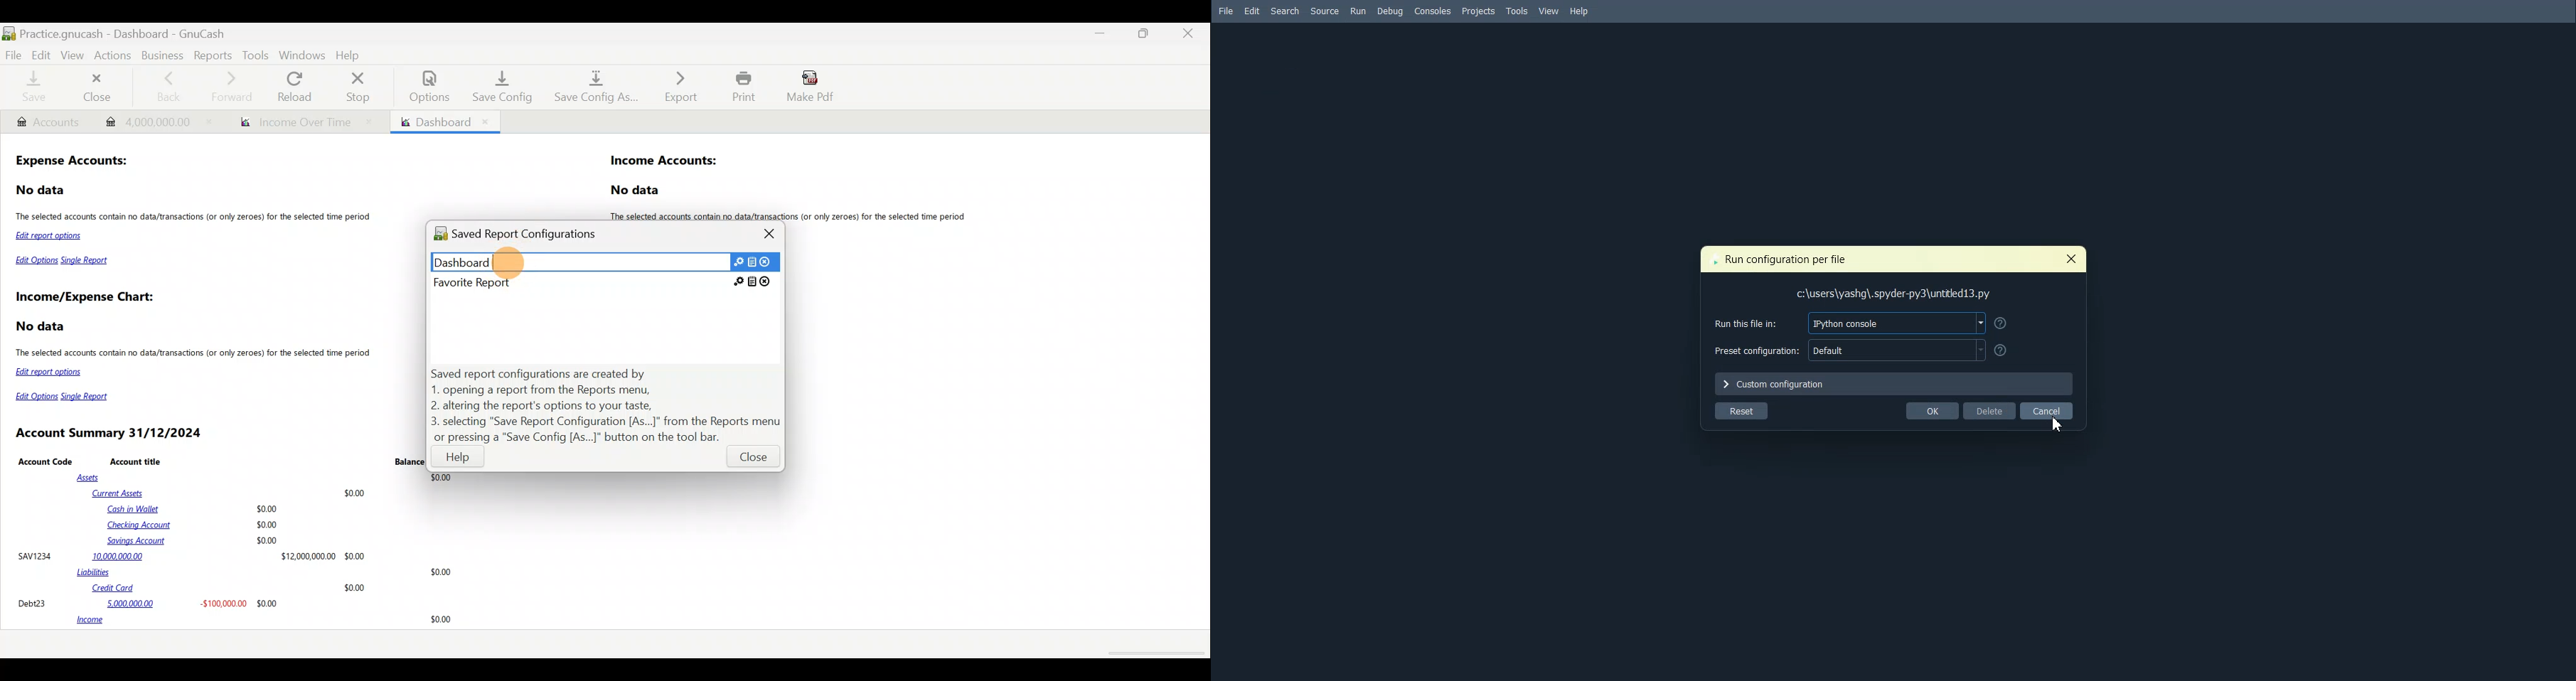  I want to click on Report, so click(301, 122).